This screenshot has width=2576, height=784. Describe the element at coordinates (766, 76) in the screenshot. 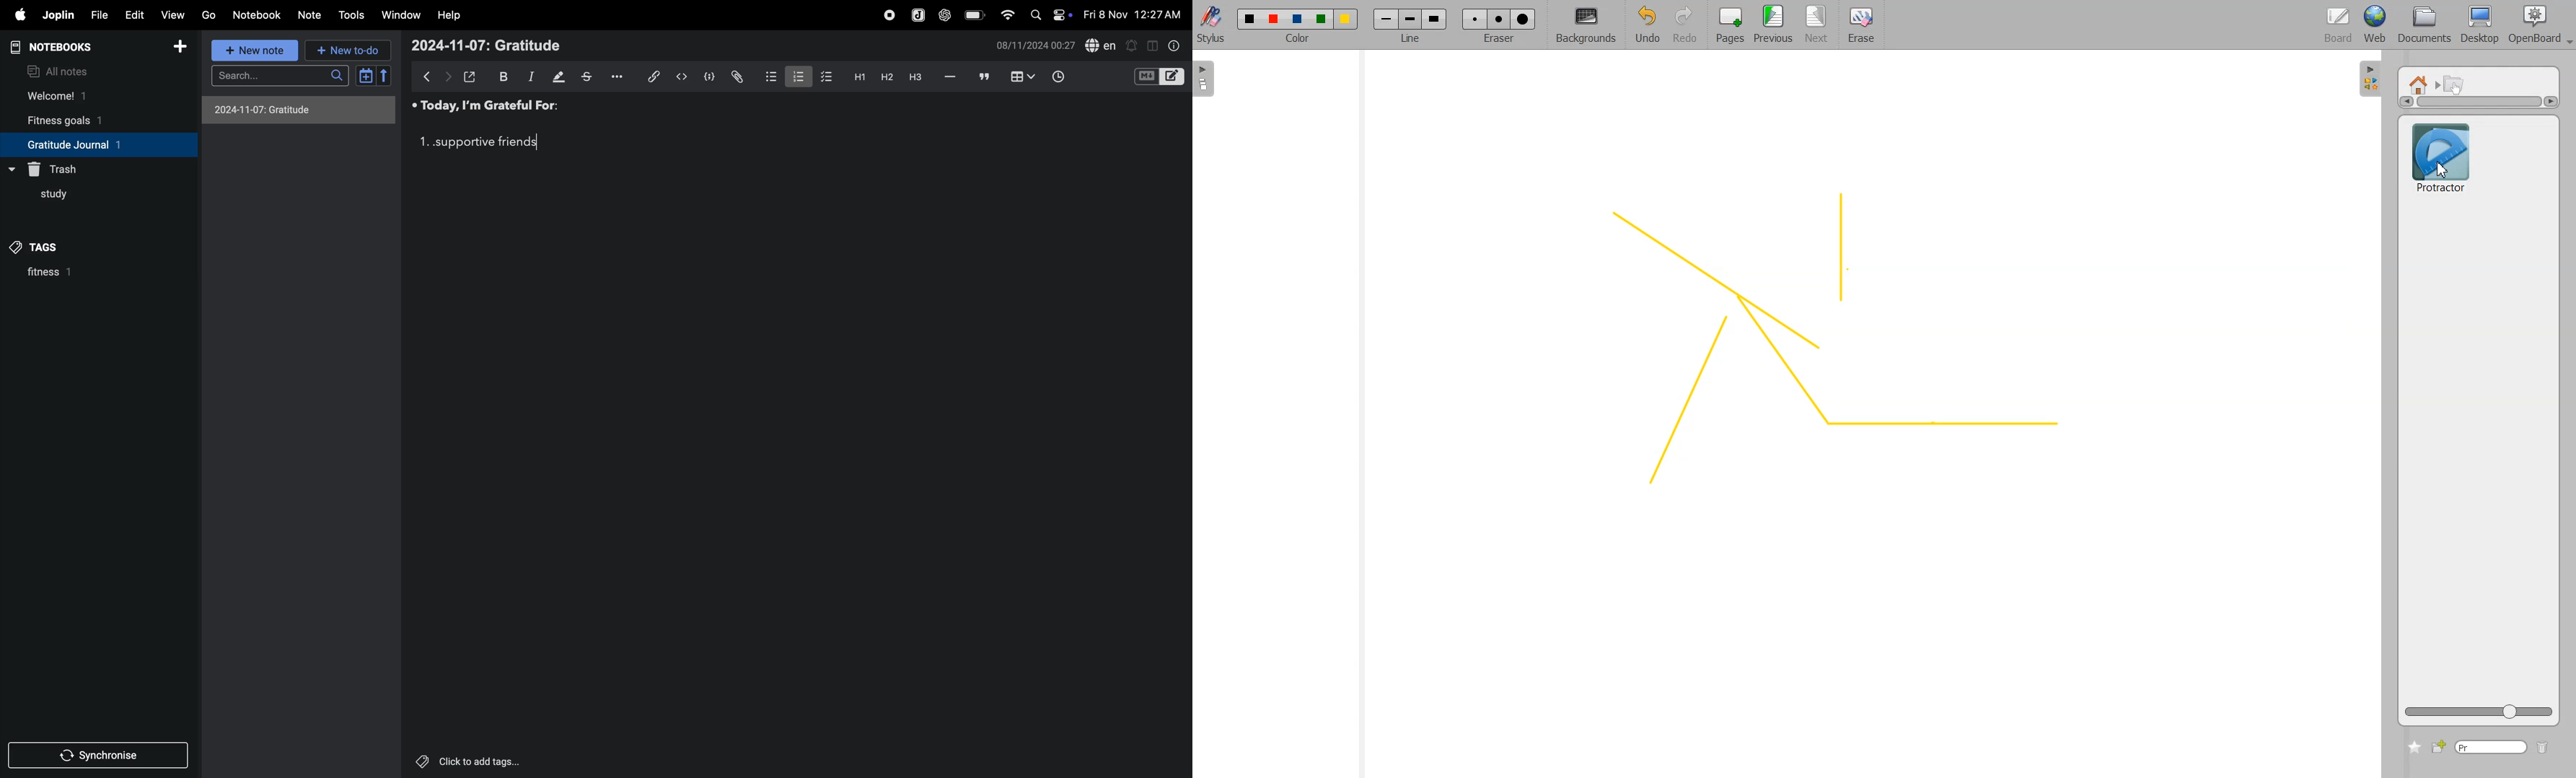

I see `bullet list` at that location.